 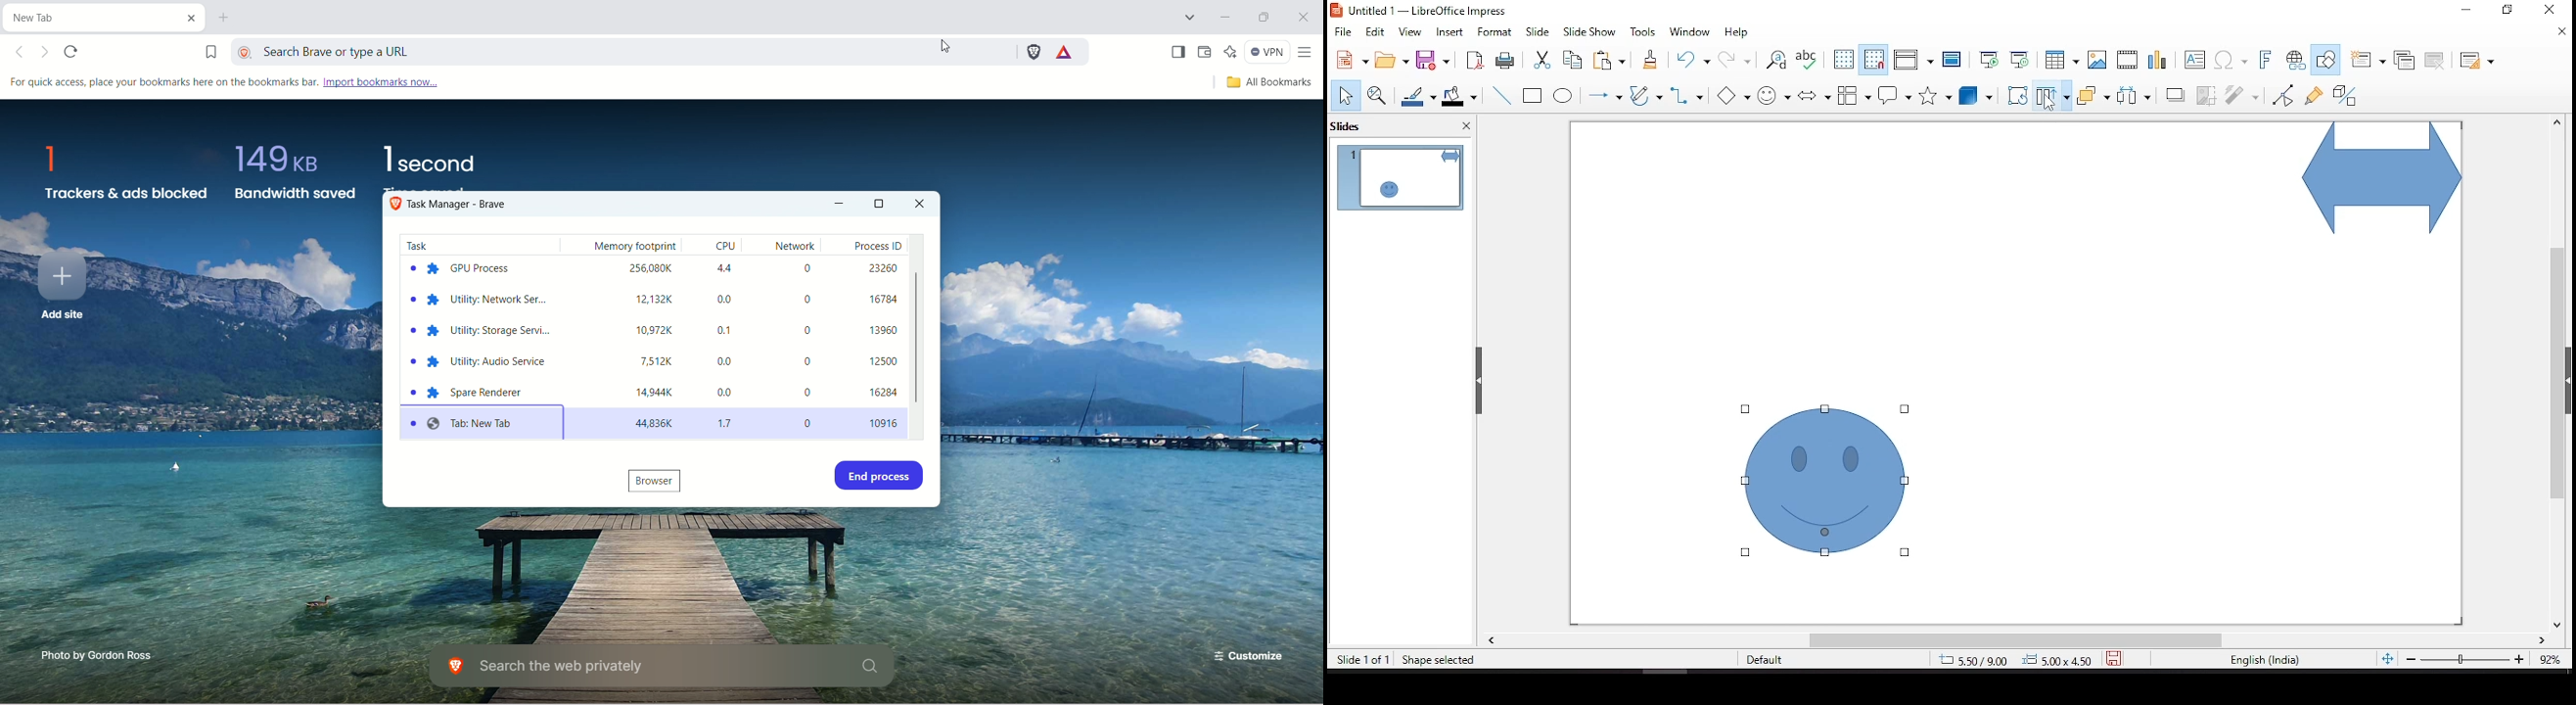 I want to click on file, so click(x=1343, y=30).